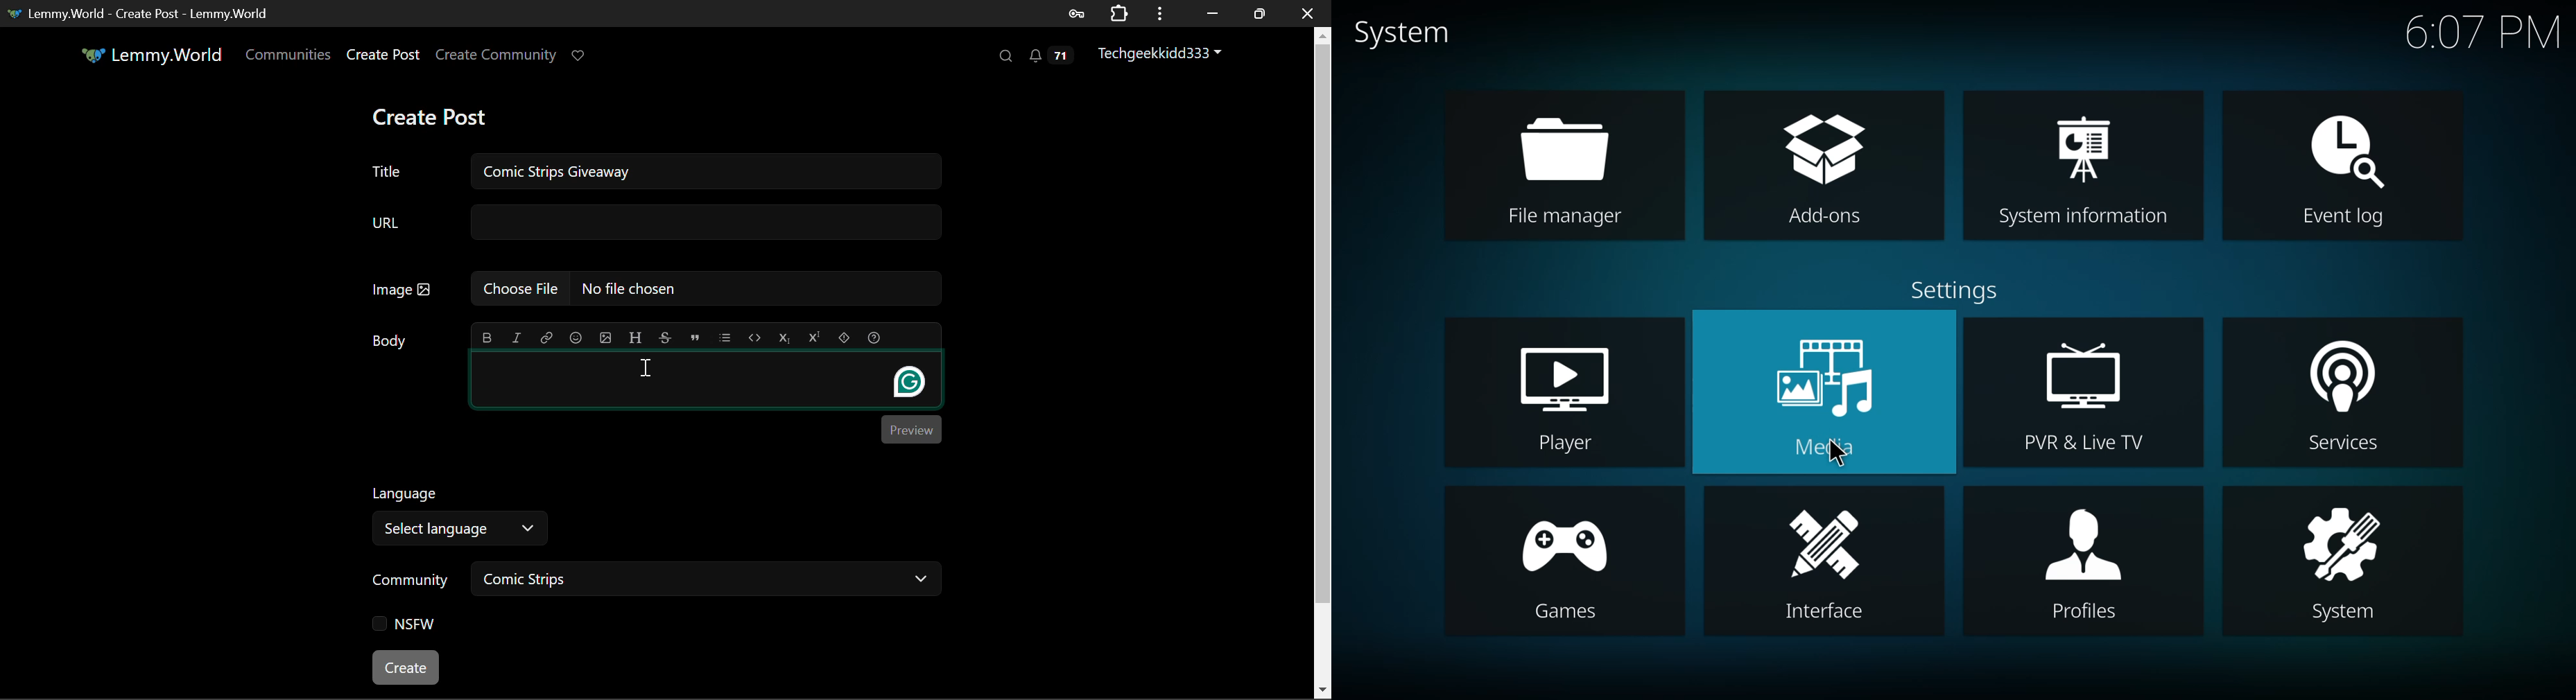 The image size is (2576, 700). What do you see at coordinates (2344, 611) in the screenshot?
I see `System` at bounding box center [2344, 611].